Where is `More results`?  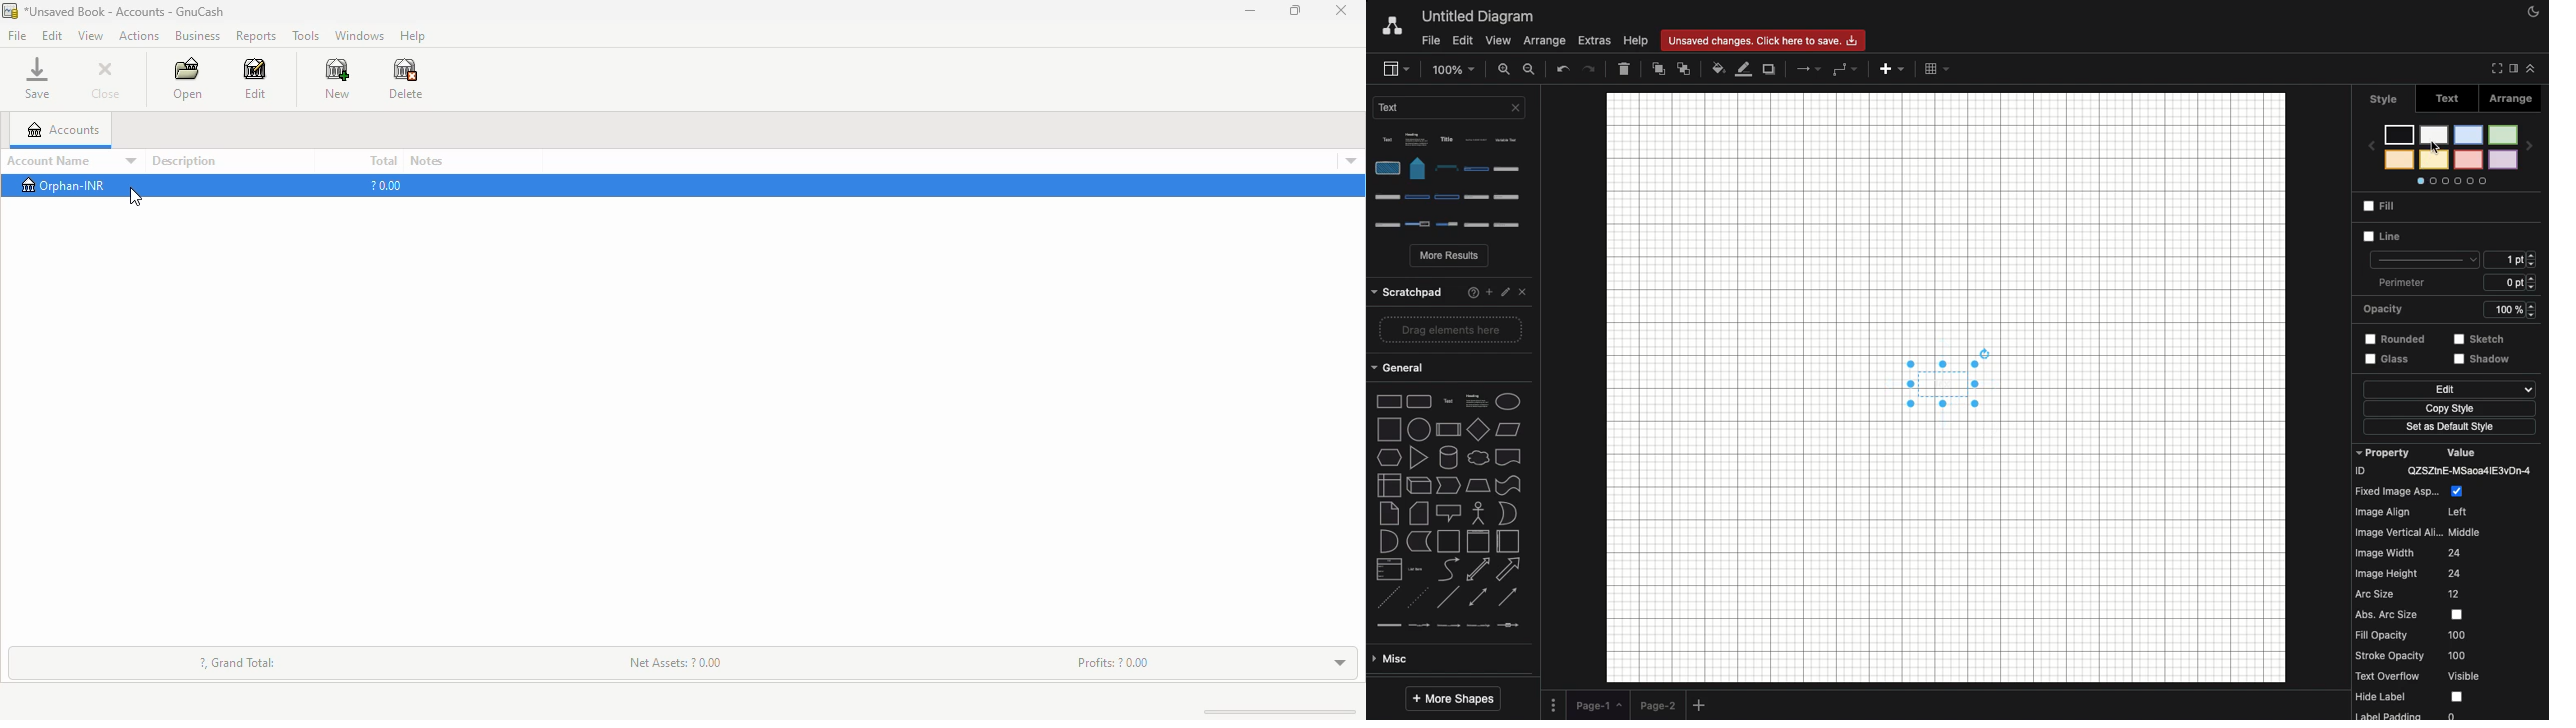
More results is located at coordinates (1451, 257).